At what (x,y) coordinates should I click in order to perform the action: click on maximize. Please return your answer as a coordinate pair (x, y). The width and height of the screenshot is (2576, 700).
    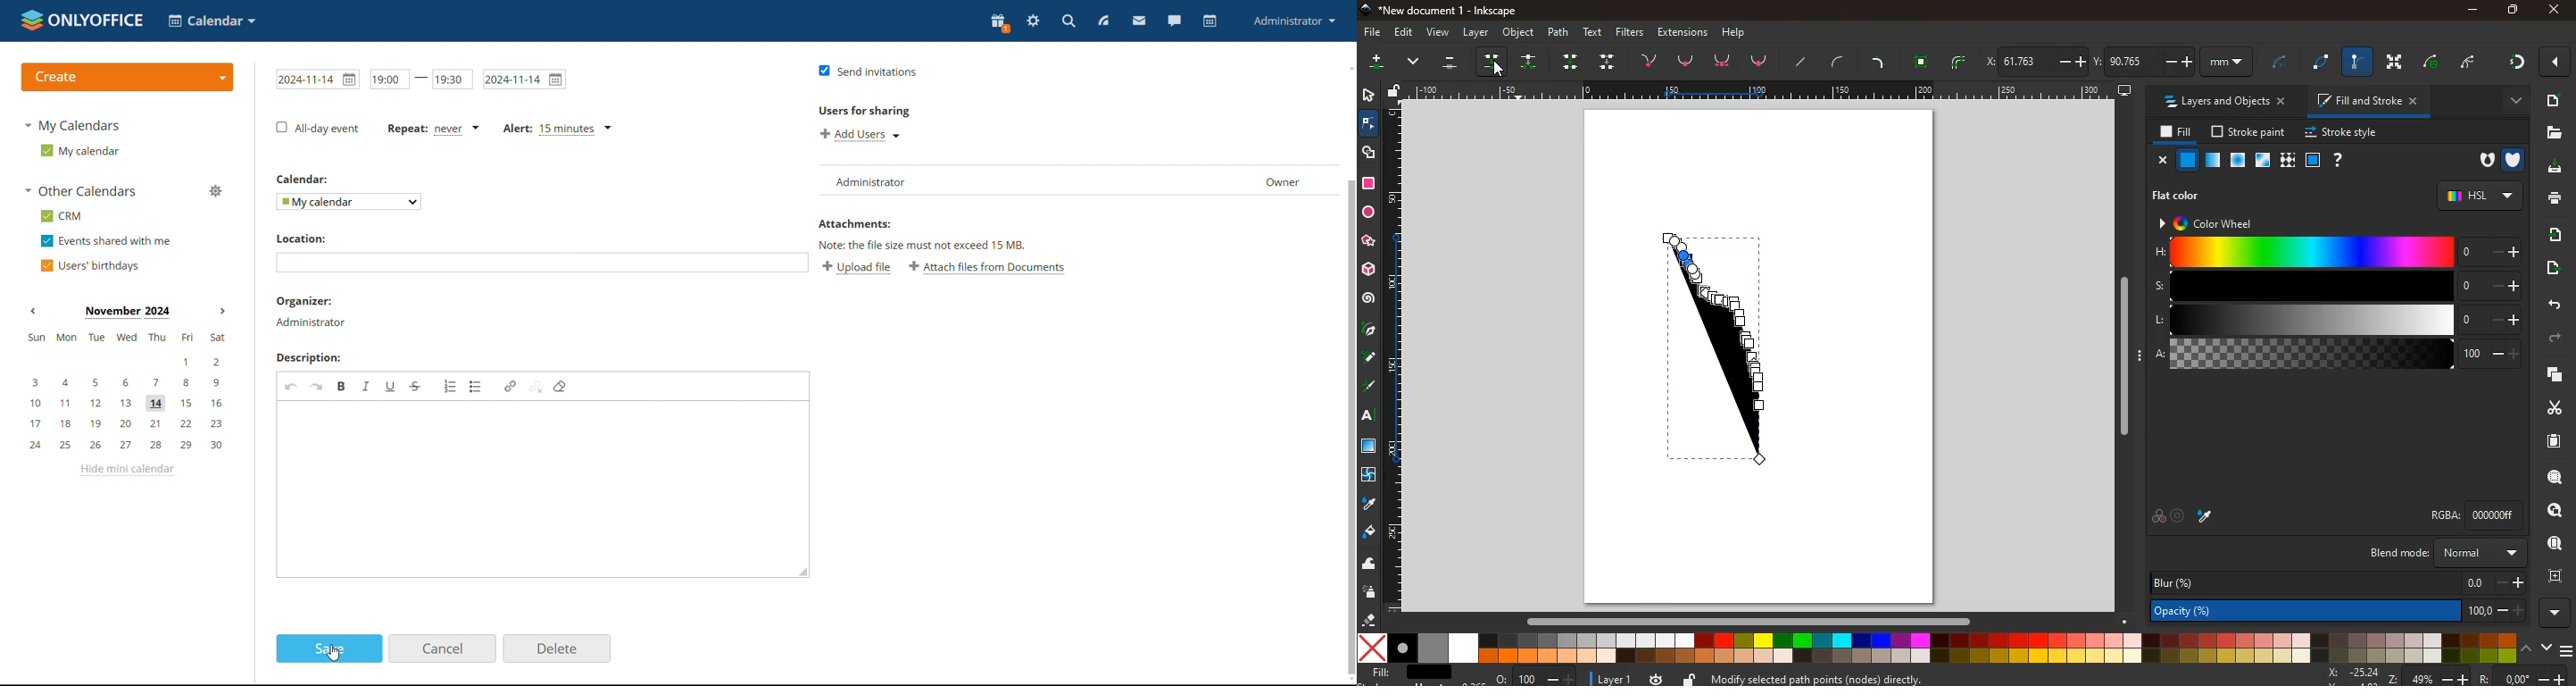
    Looking at the image, I should click on (2508, 9).